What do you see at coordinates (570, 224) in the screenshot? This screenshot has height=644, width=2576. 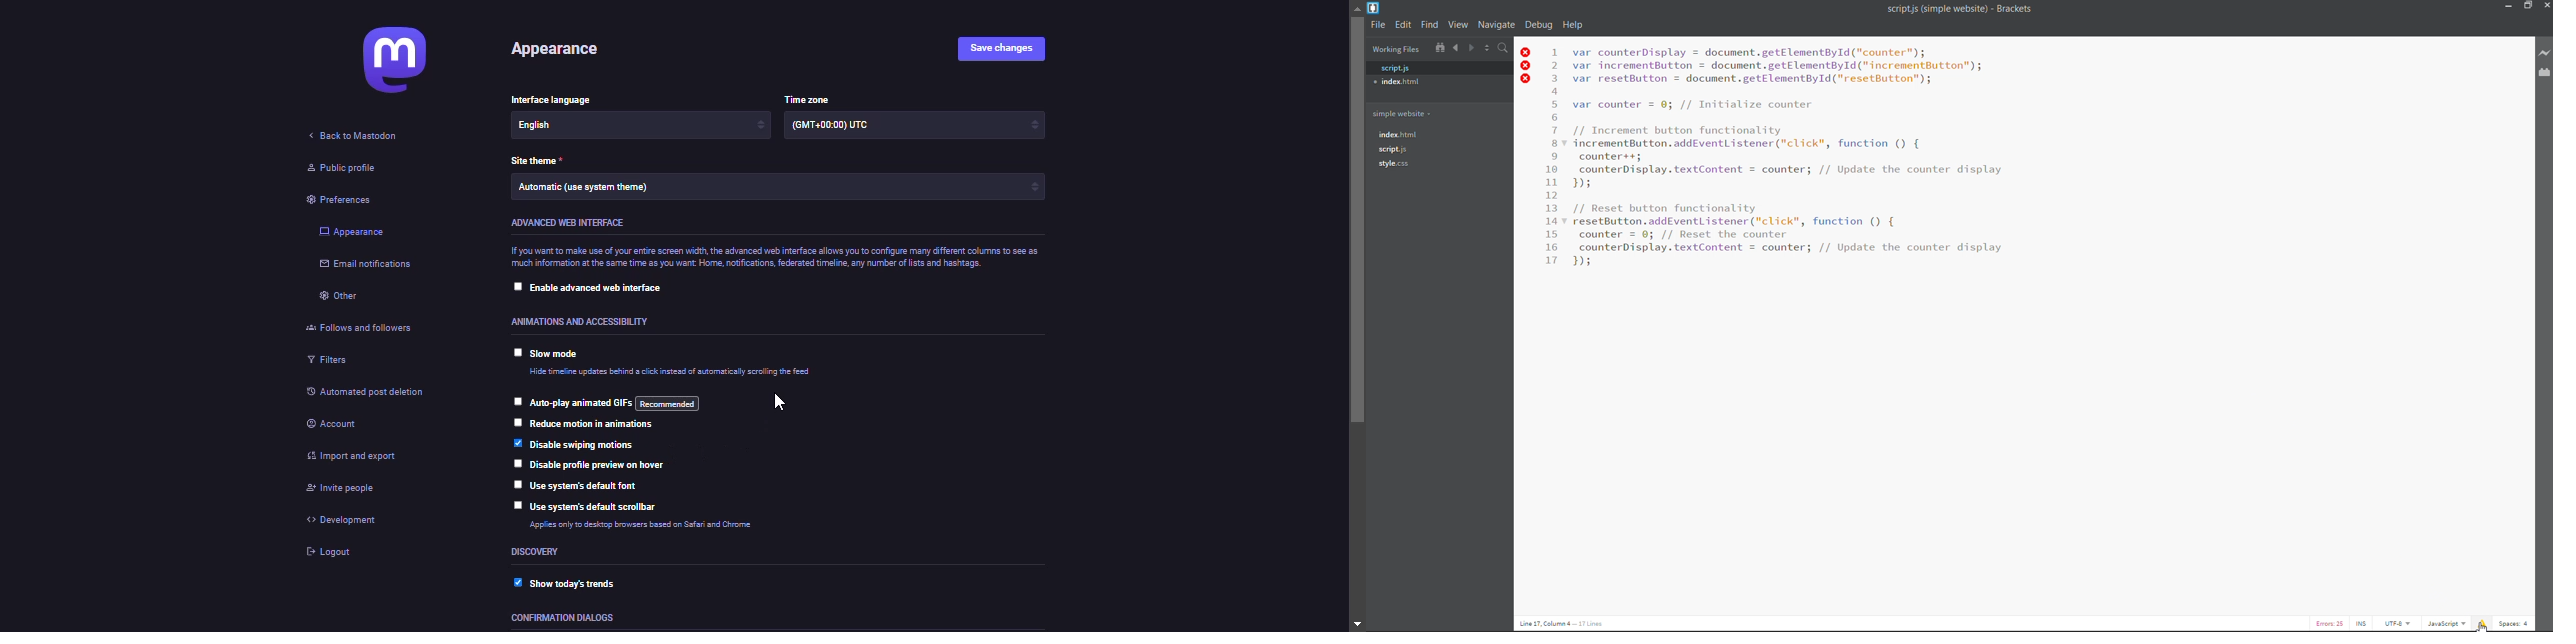 I see `advanced web interface` at bounding box center [570, 224].